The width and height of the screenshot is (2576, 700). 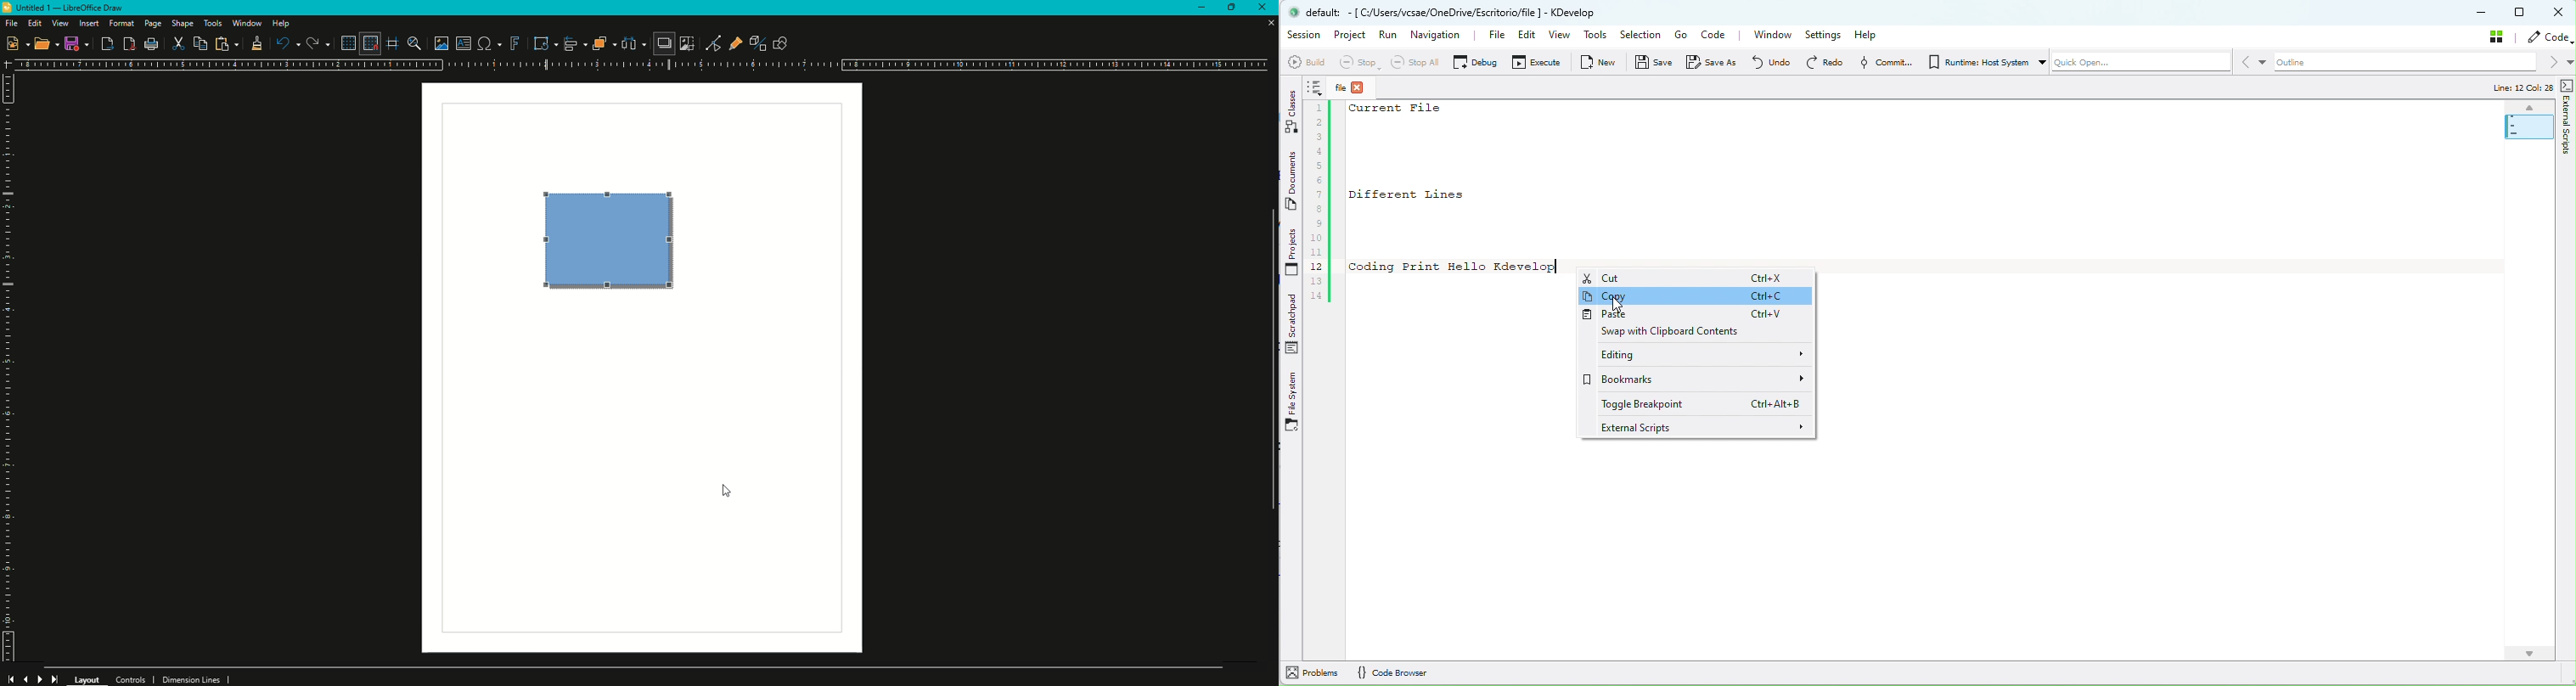 What do you see at coordinates (438, 41) in the screenshot?
I see `Insert Image` at bounding box center [438, 41].